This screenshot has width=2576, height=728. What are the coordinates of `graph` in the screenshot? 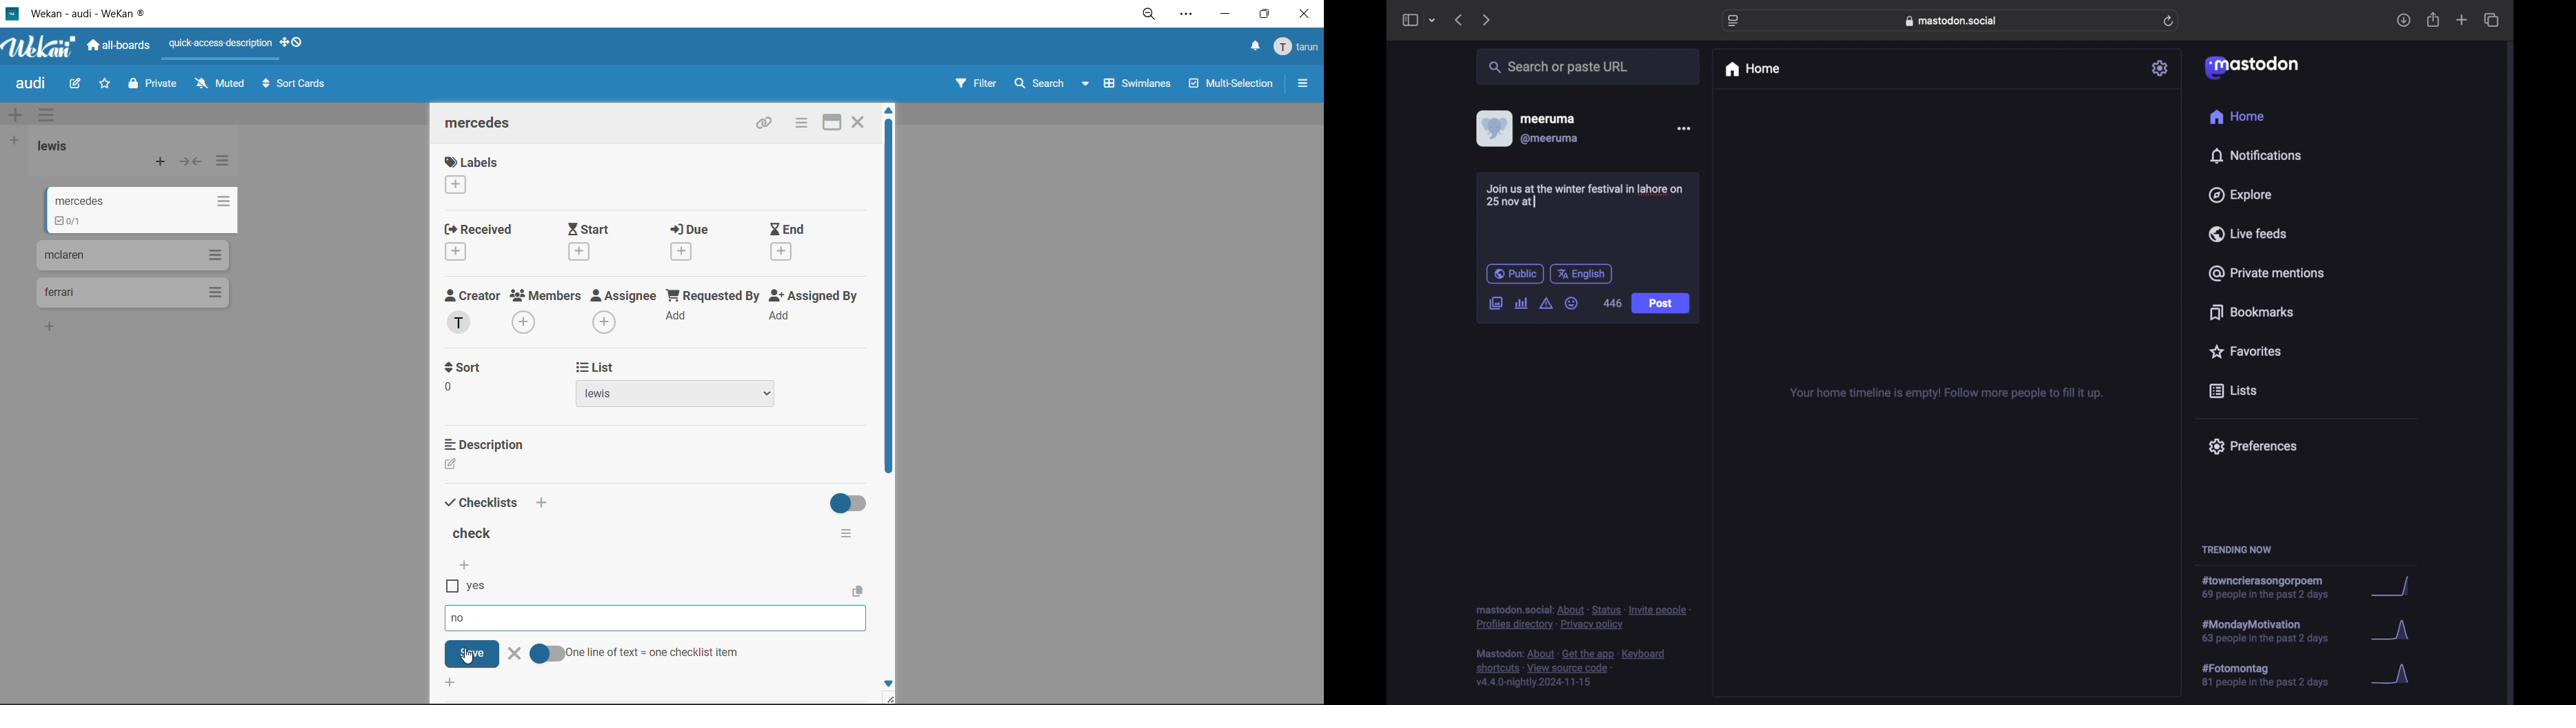 It's located at (2395, 633).